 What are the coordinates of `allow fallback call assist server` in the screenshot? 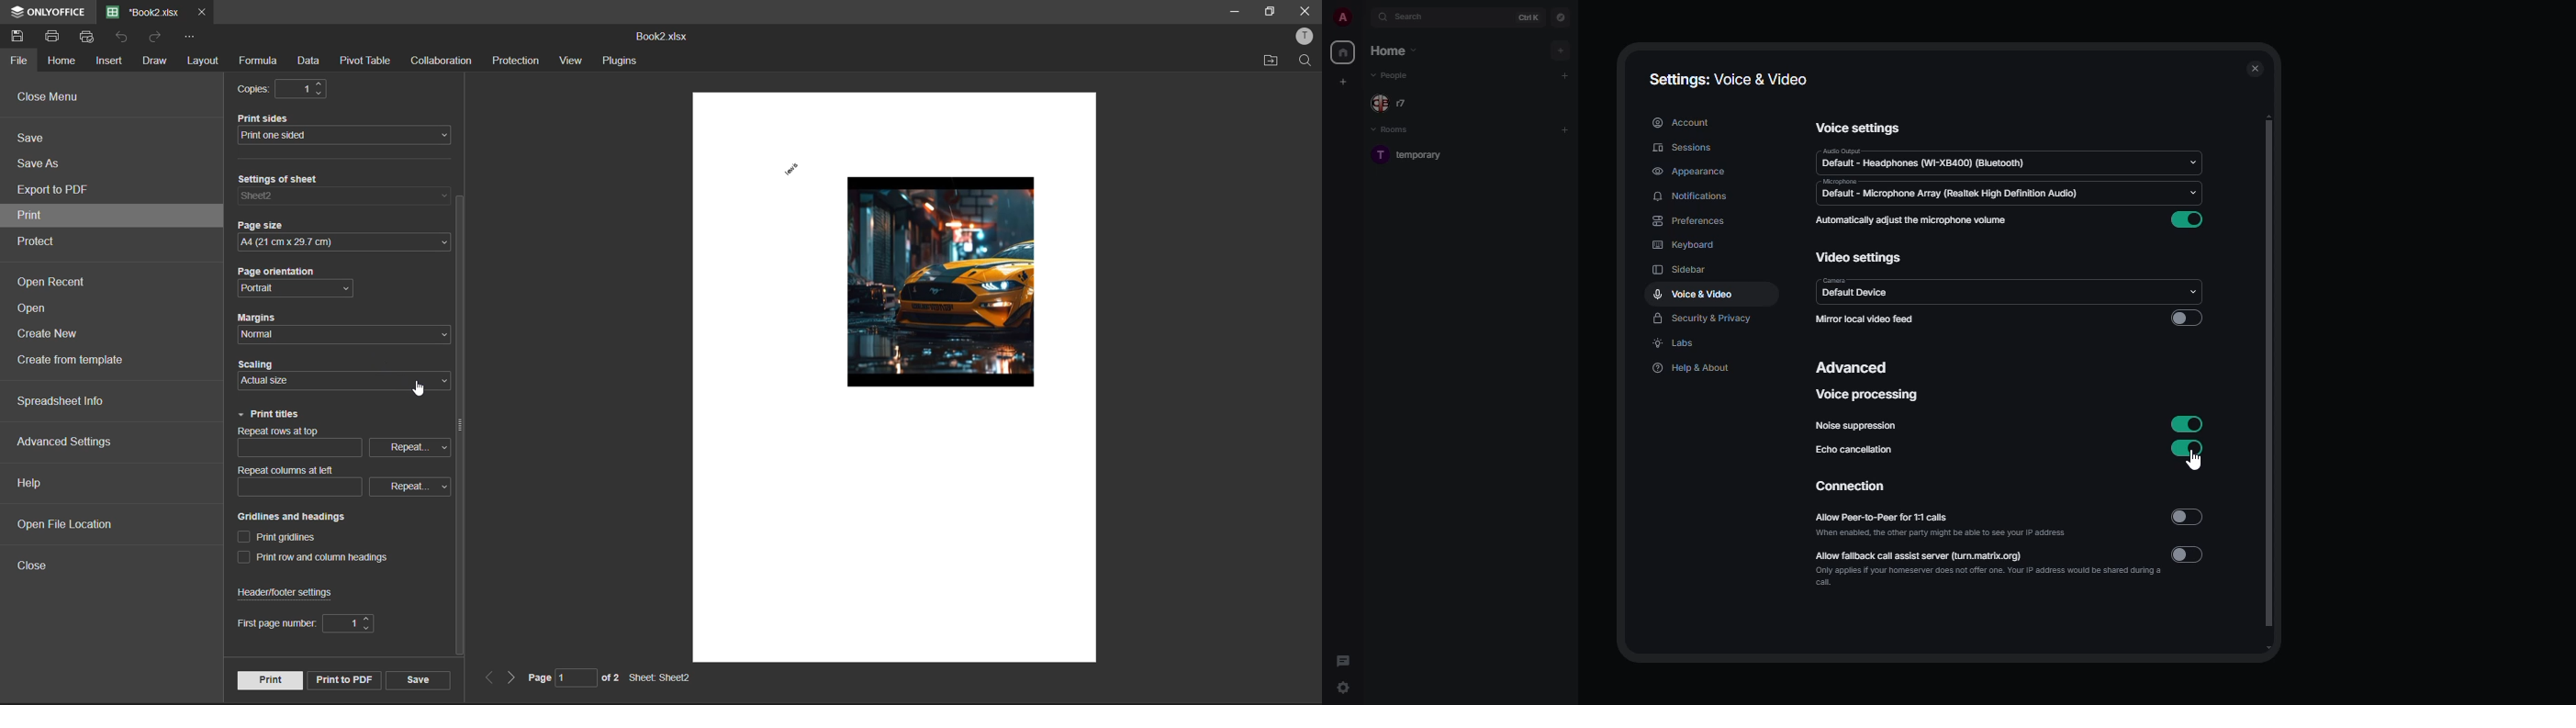 It's located at (1990, 567).